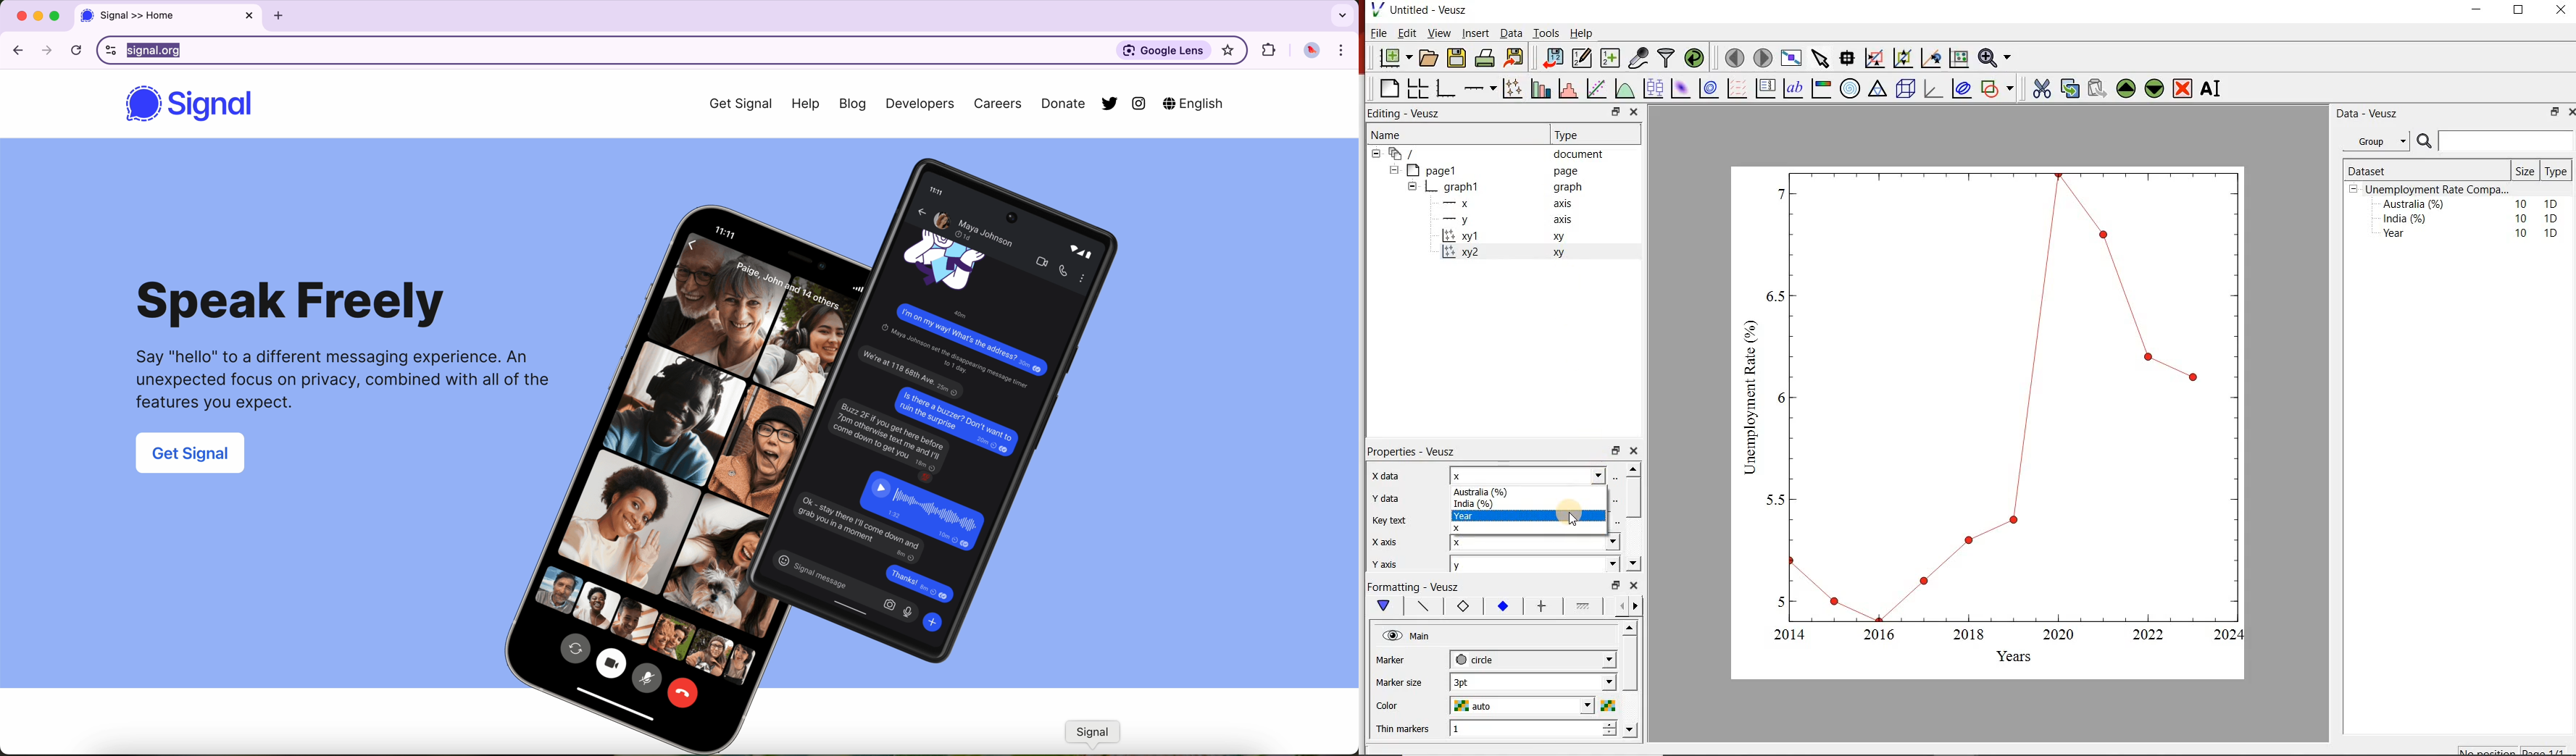  I want to click on customize and control Google Chrome, so click(1342, 51).